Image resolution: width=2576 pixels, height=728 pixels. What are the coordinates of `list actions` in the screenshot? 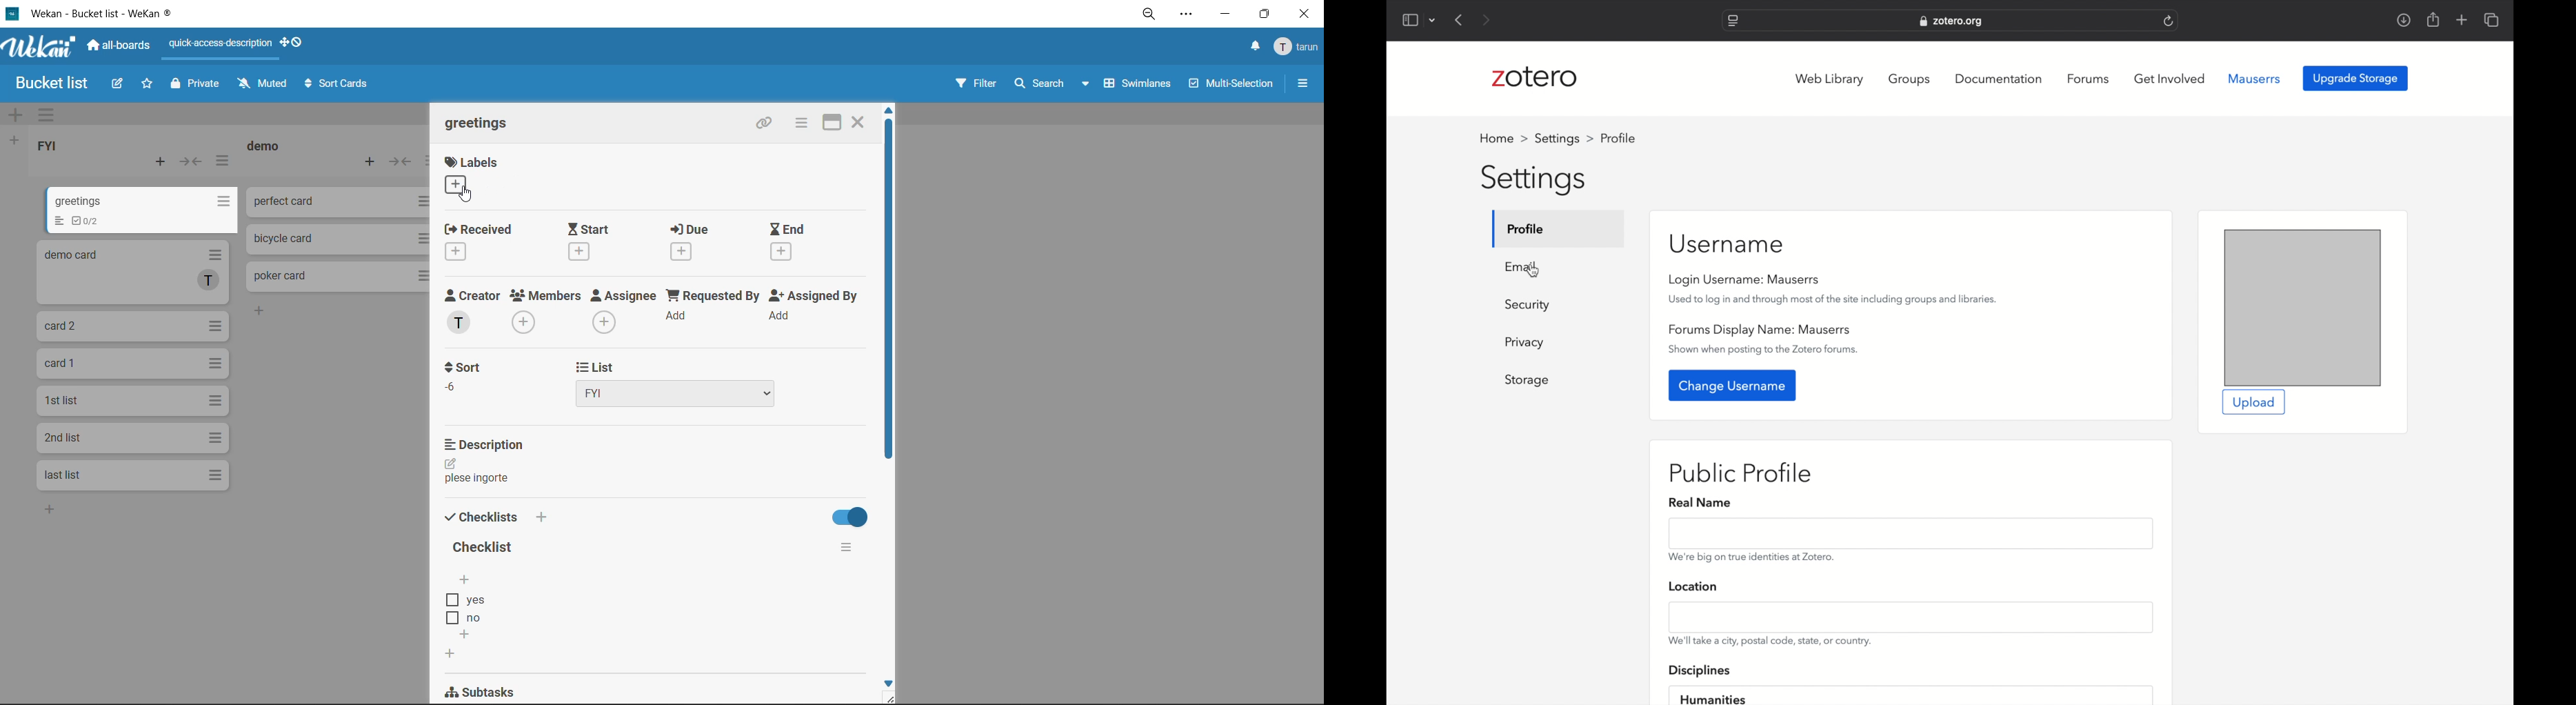 It's located at (222, 161).